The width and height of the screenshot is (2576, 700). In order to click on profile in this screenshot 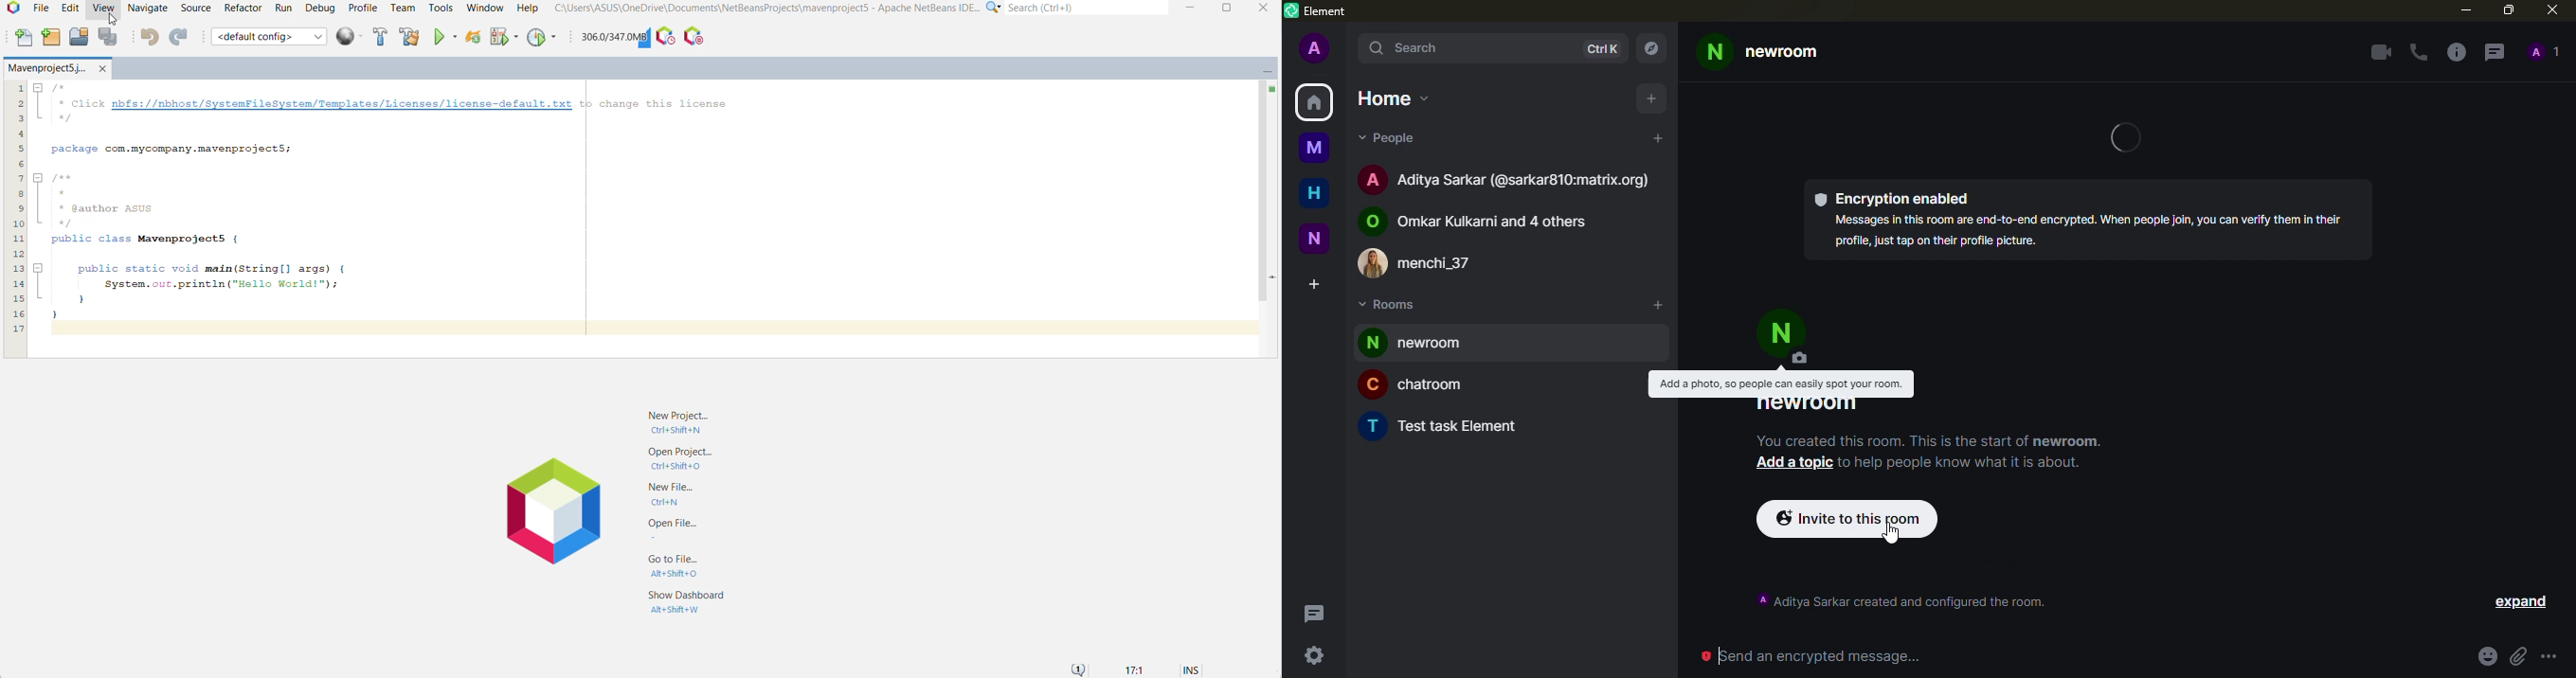, I will do `click(1317, 50)`.